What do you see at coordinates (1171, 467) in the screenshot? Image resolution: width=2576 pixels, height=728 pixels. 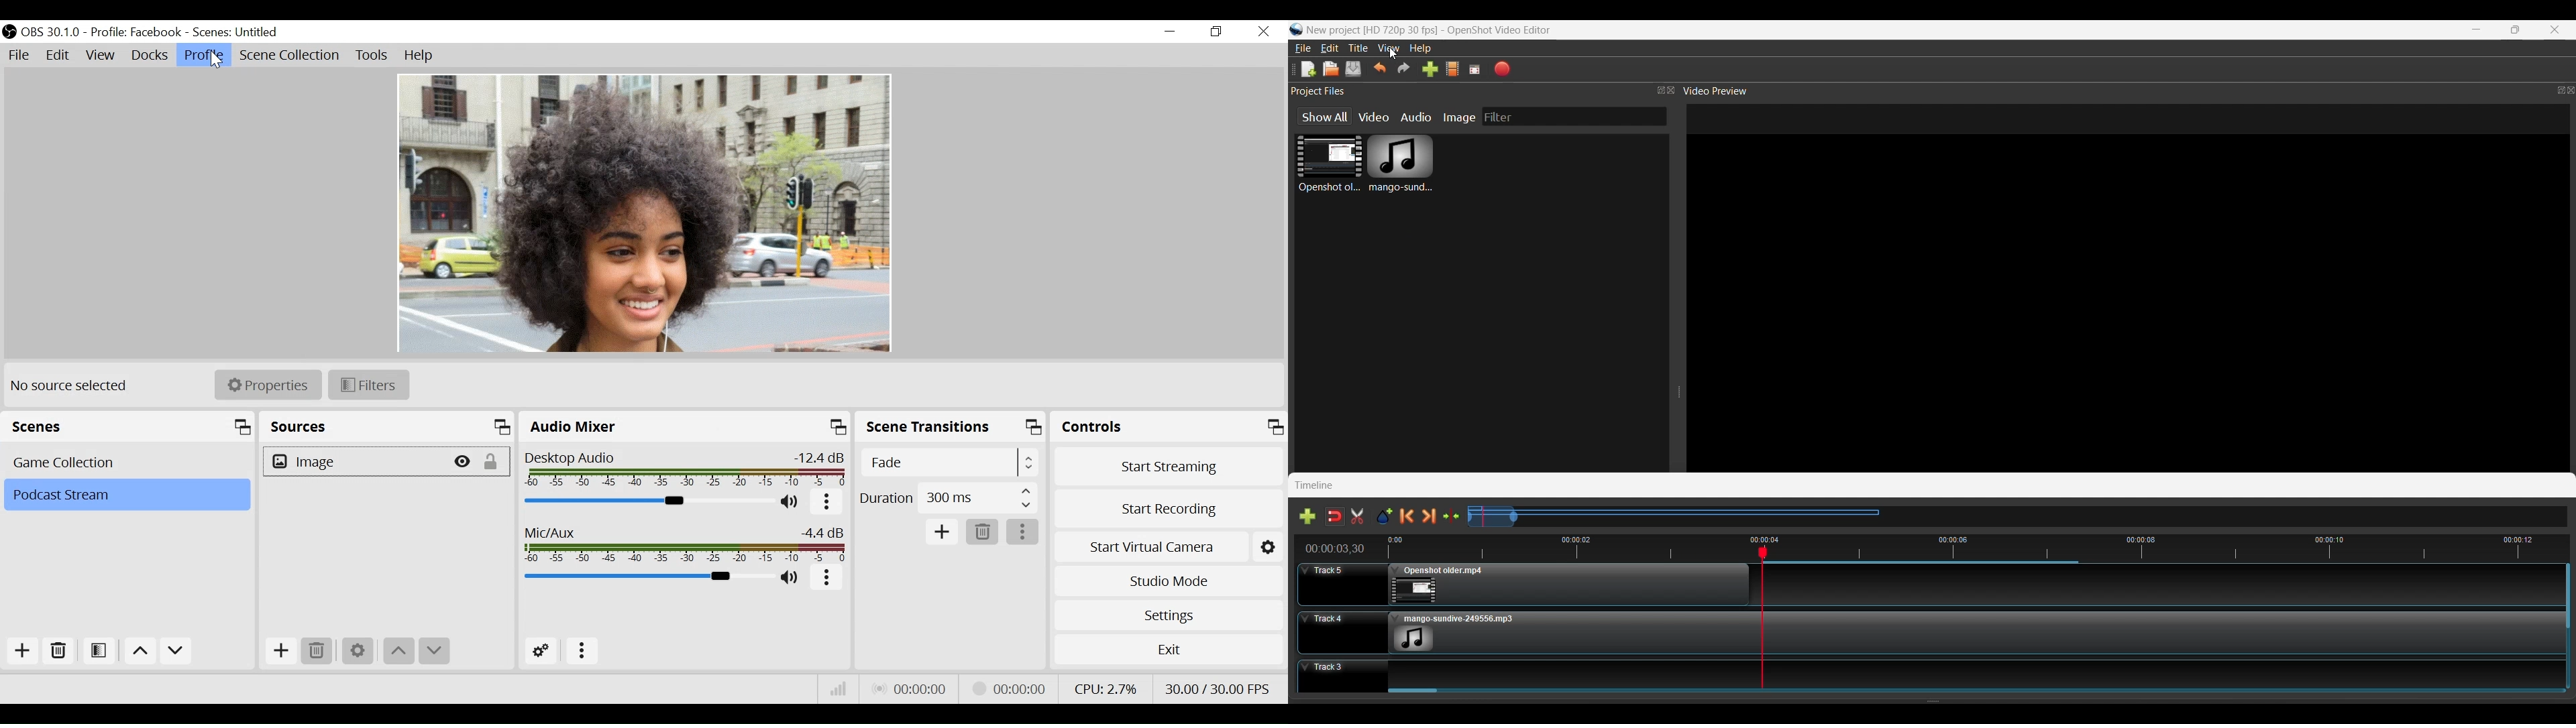 I see `Start Streaming` at bounding box center [1171, 467].